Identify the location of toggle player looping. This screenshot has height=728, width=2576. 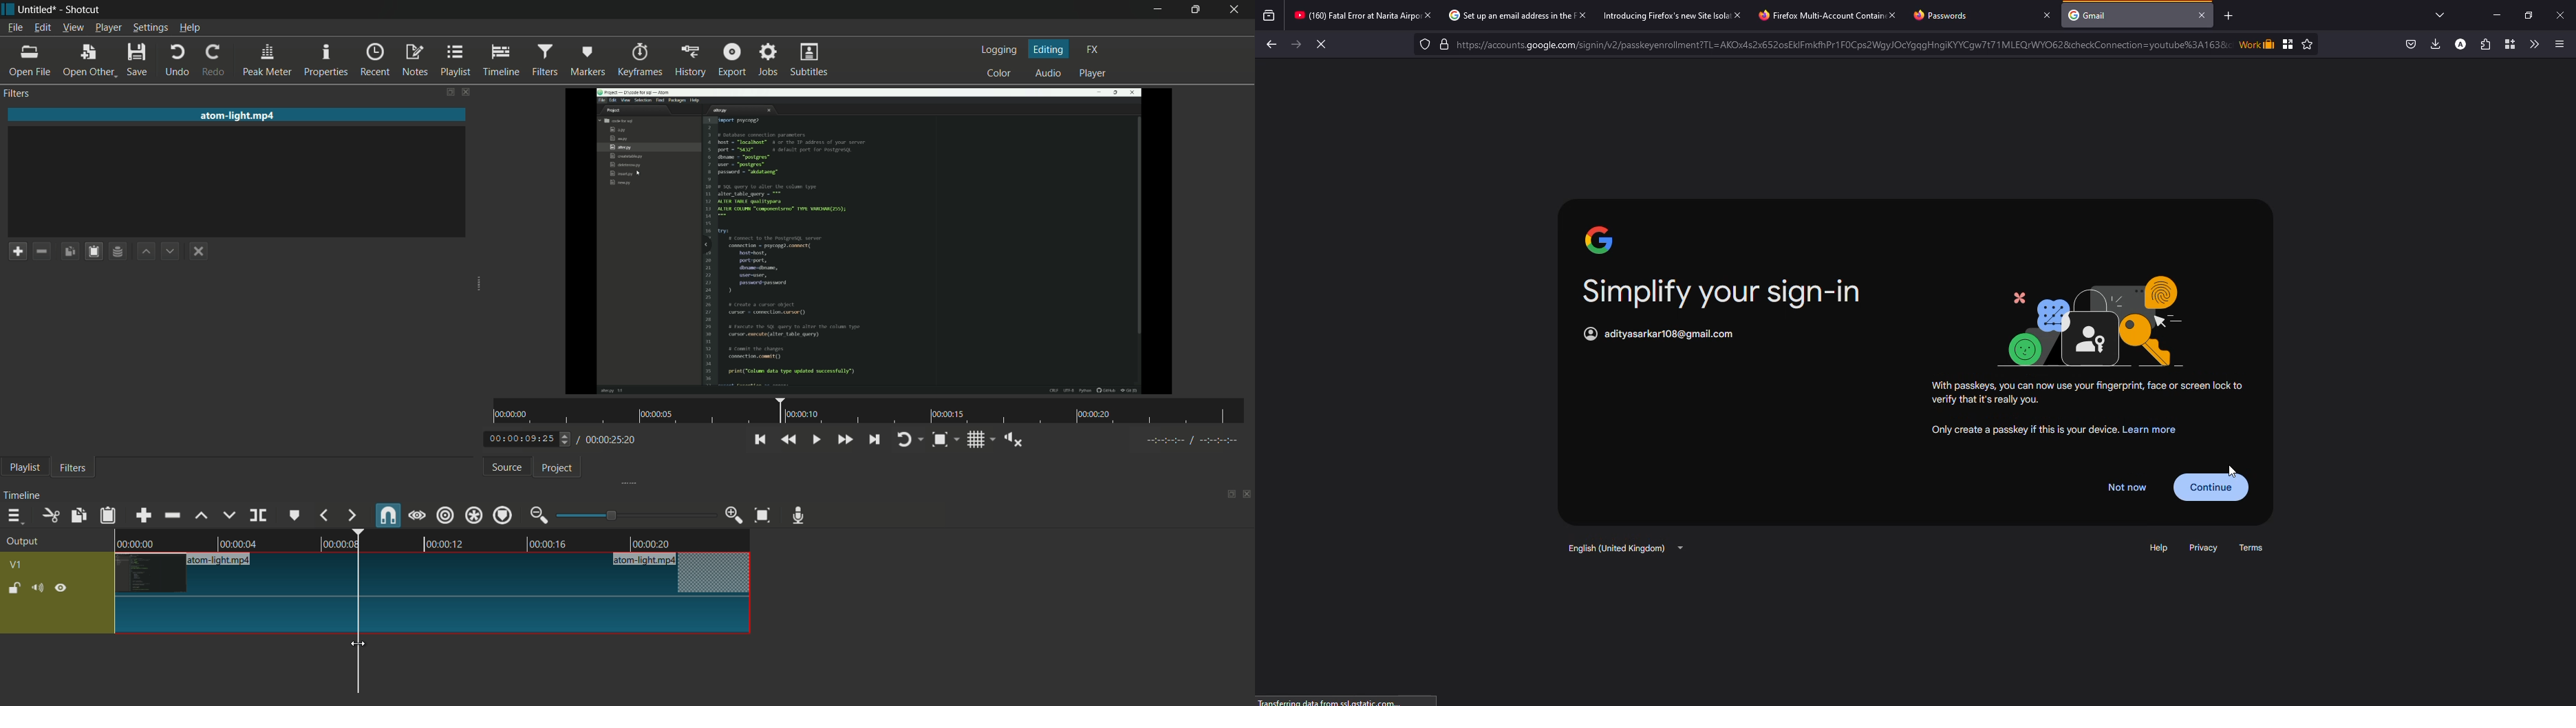
(911, 439).